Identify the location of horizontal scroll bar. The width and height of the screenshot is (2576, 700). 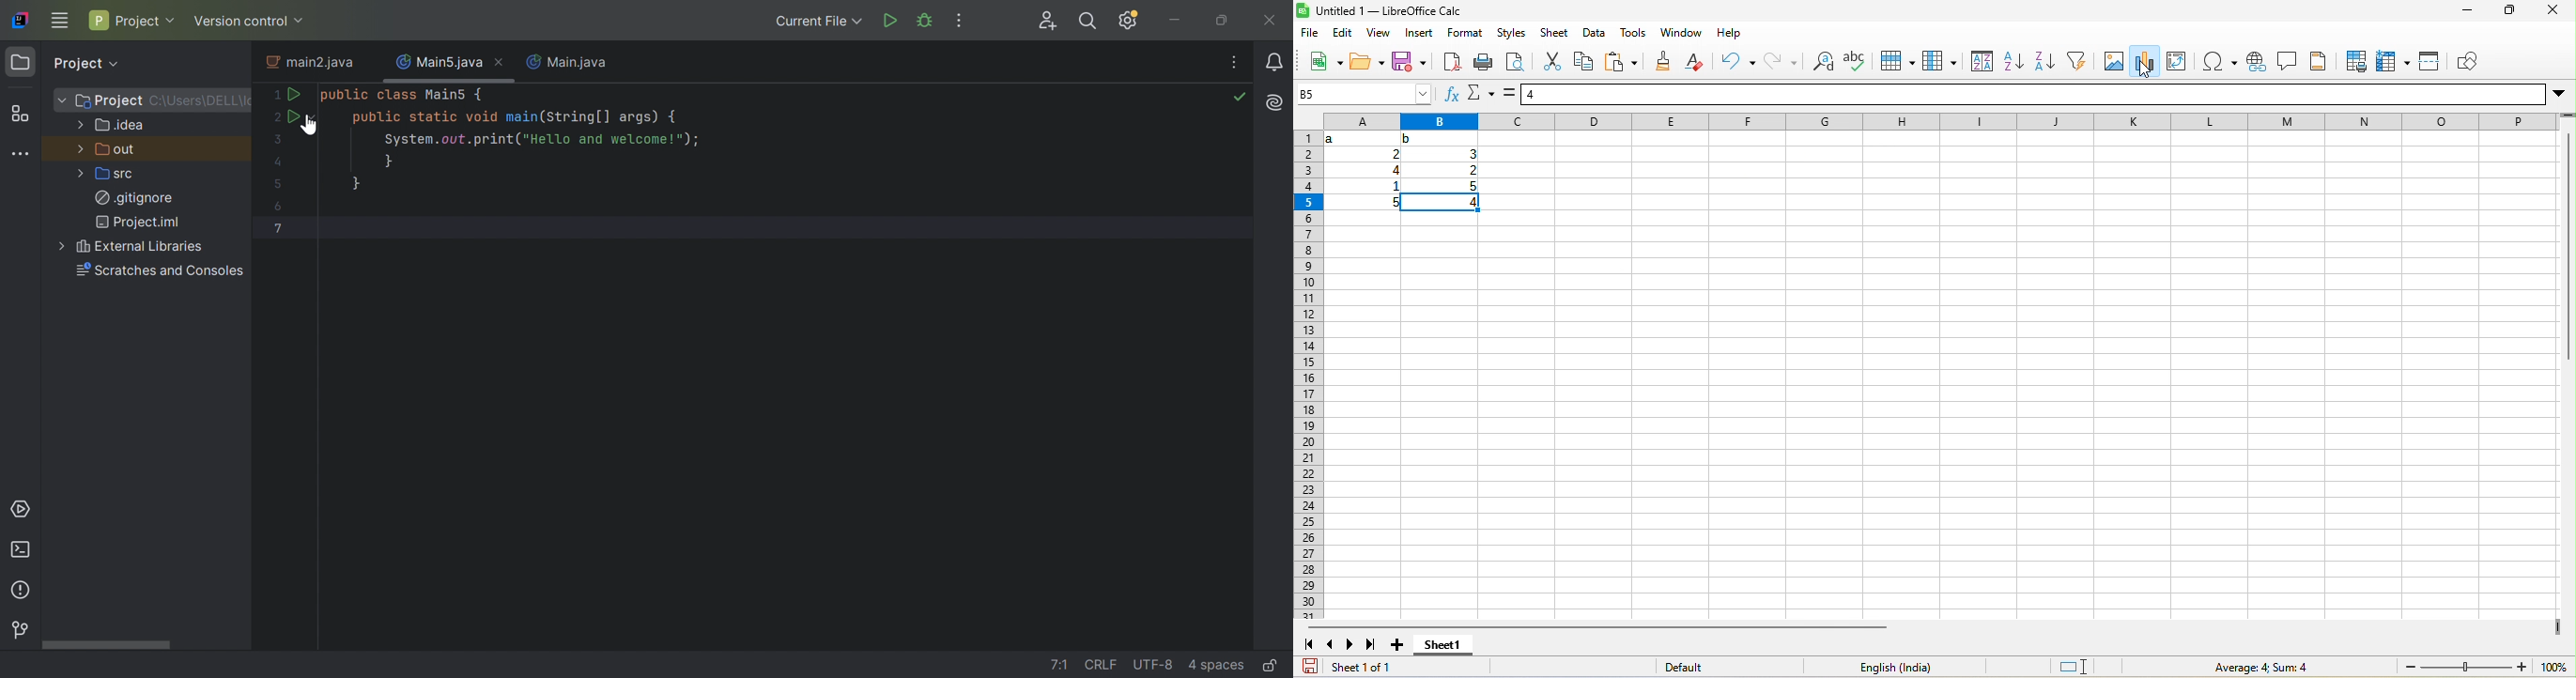
(1597, 627).